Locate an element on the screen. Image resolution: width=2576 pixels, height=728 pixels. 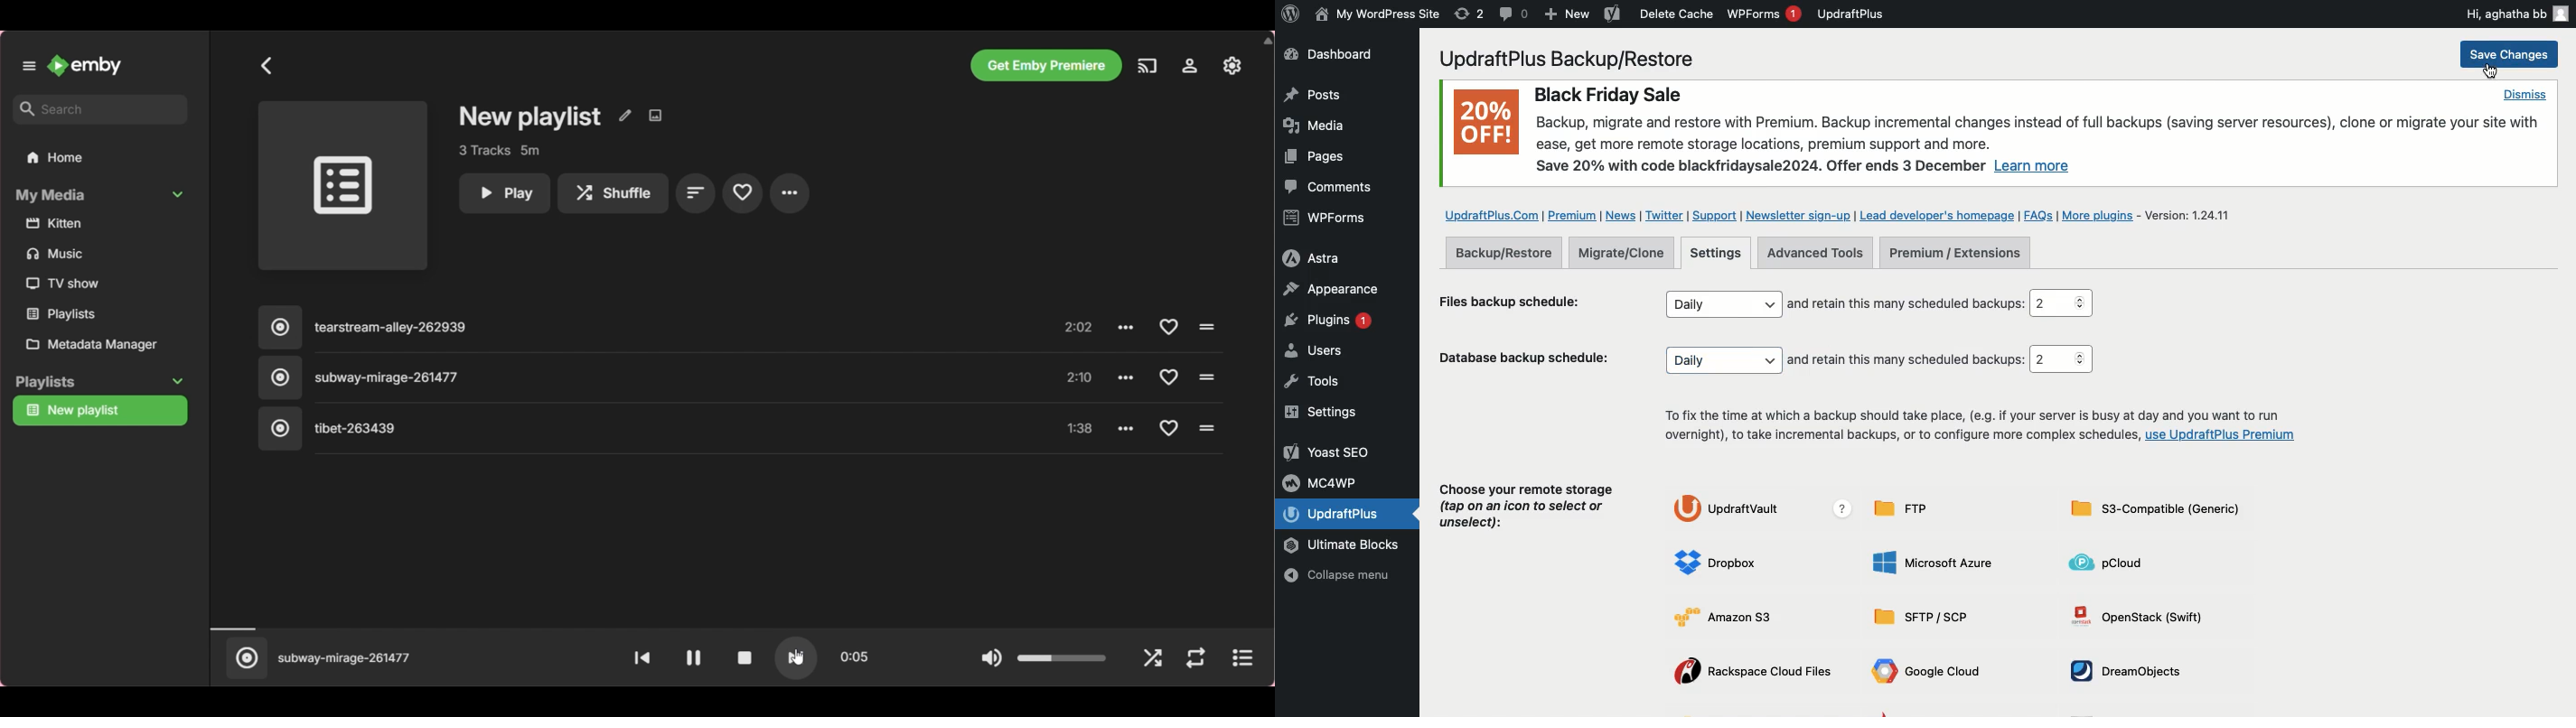
Backup restore is located at coordinates (1503, 252).